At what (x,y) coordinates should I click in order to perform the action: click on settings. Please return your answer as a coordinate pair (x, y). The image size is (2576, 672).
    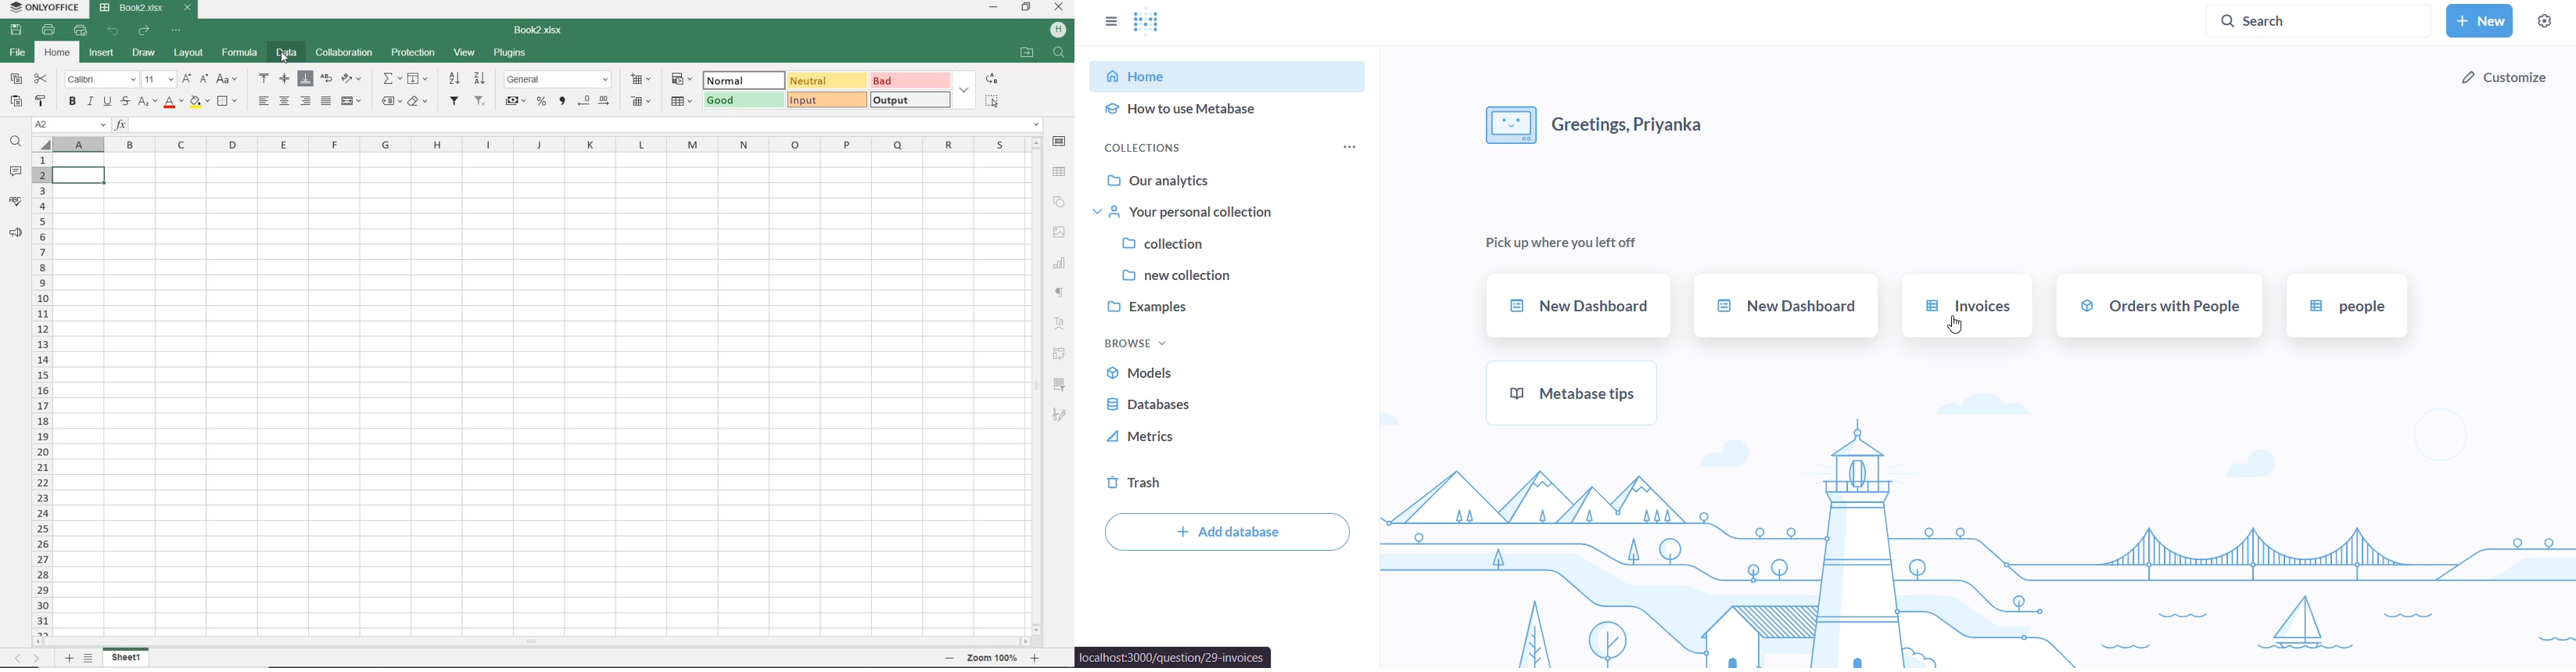
    Looking at the image, I should click on (2549, 20).